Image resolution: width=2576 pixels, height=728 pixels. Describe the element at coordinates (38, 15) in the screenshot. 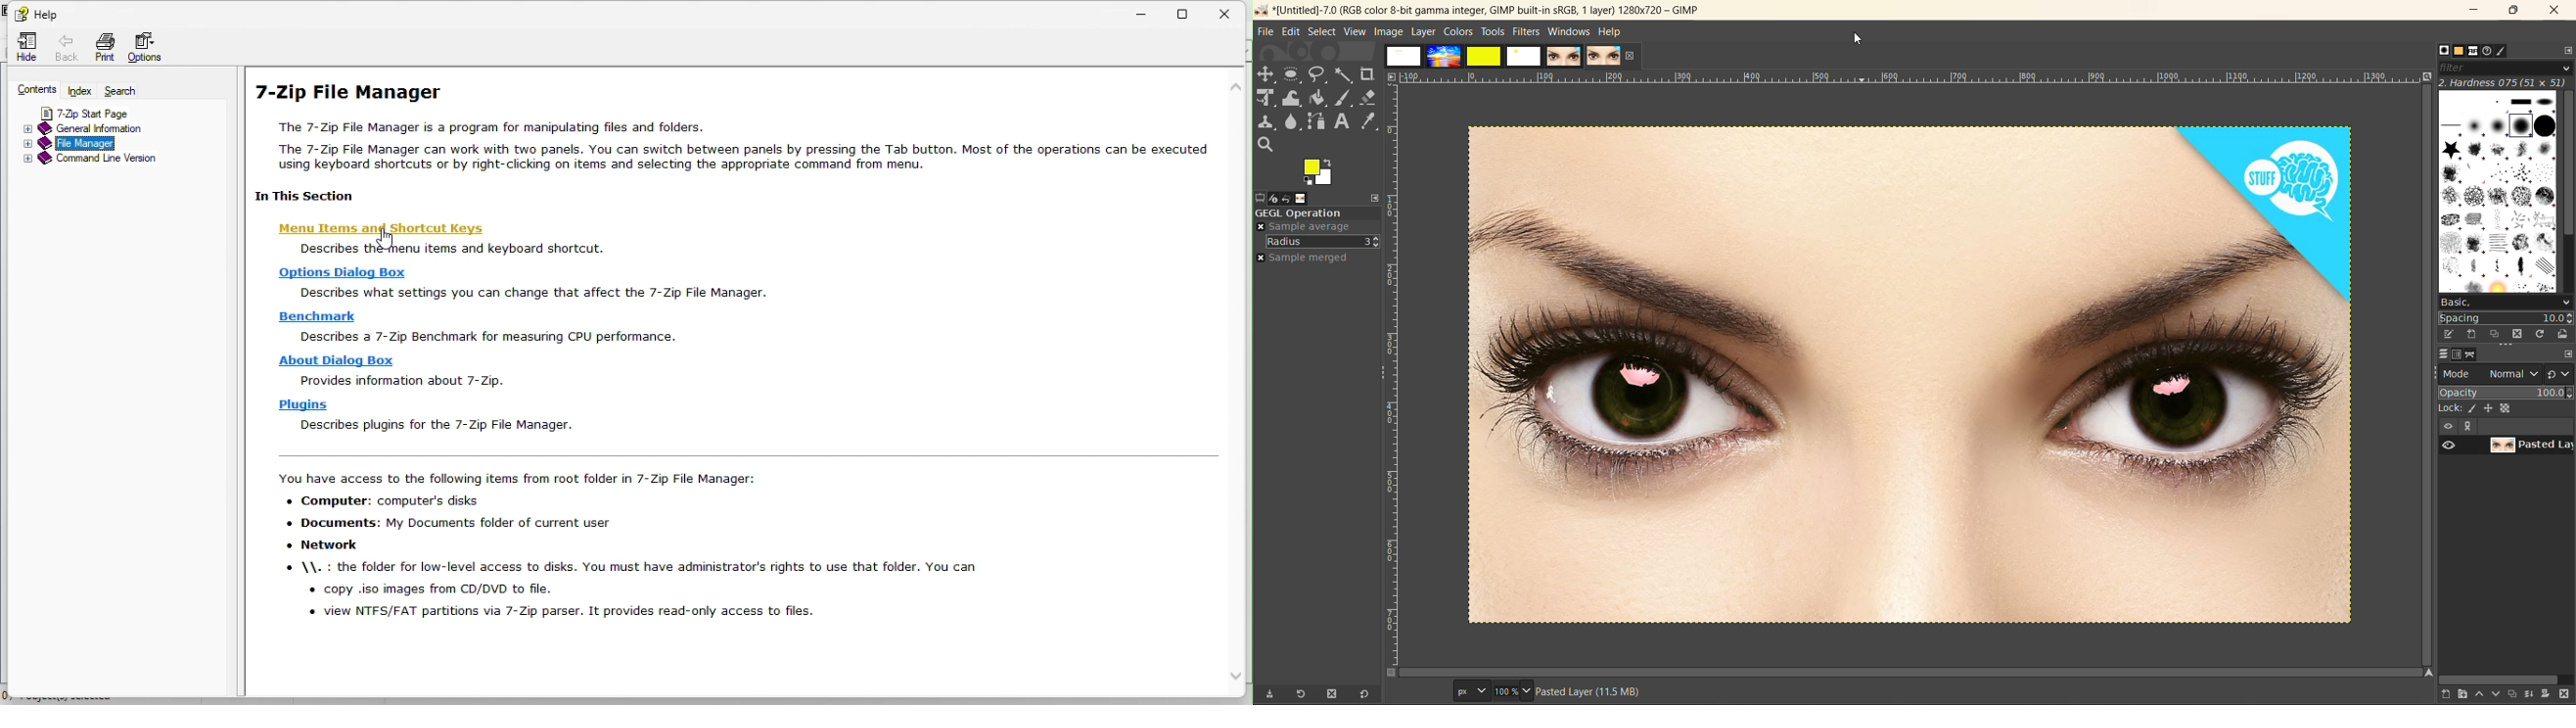

I see `Help` at that location.